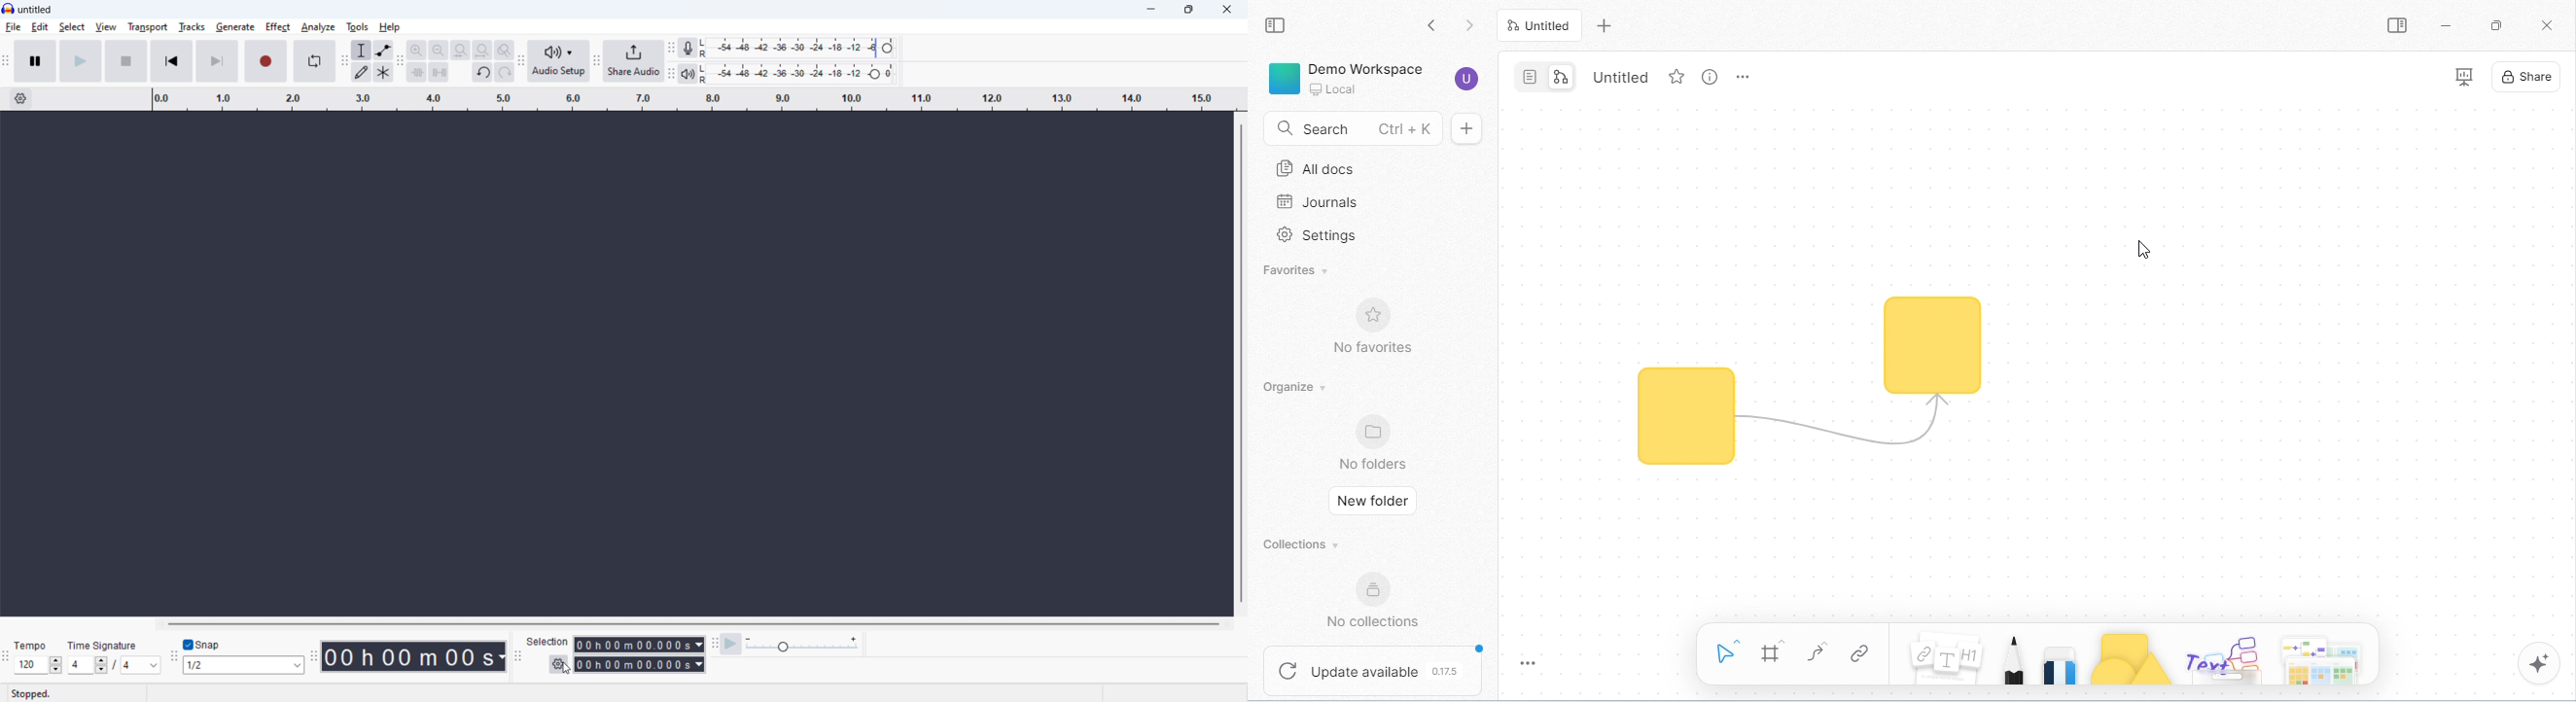 Image resolution: width=2576 pixels, height=728 pixels. Describe the element at coordinates (731, 644) in the screenshot. I see `play at speed` at that location.